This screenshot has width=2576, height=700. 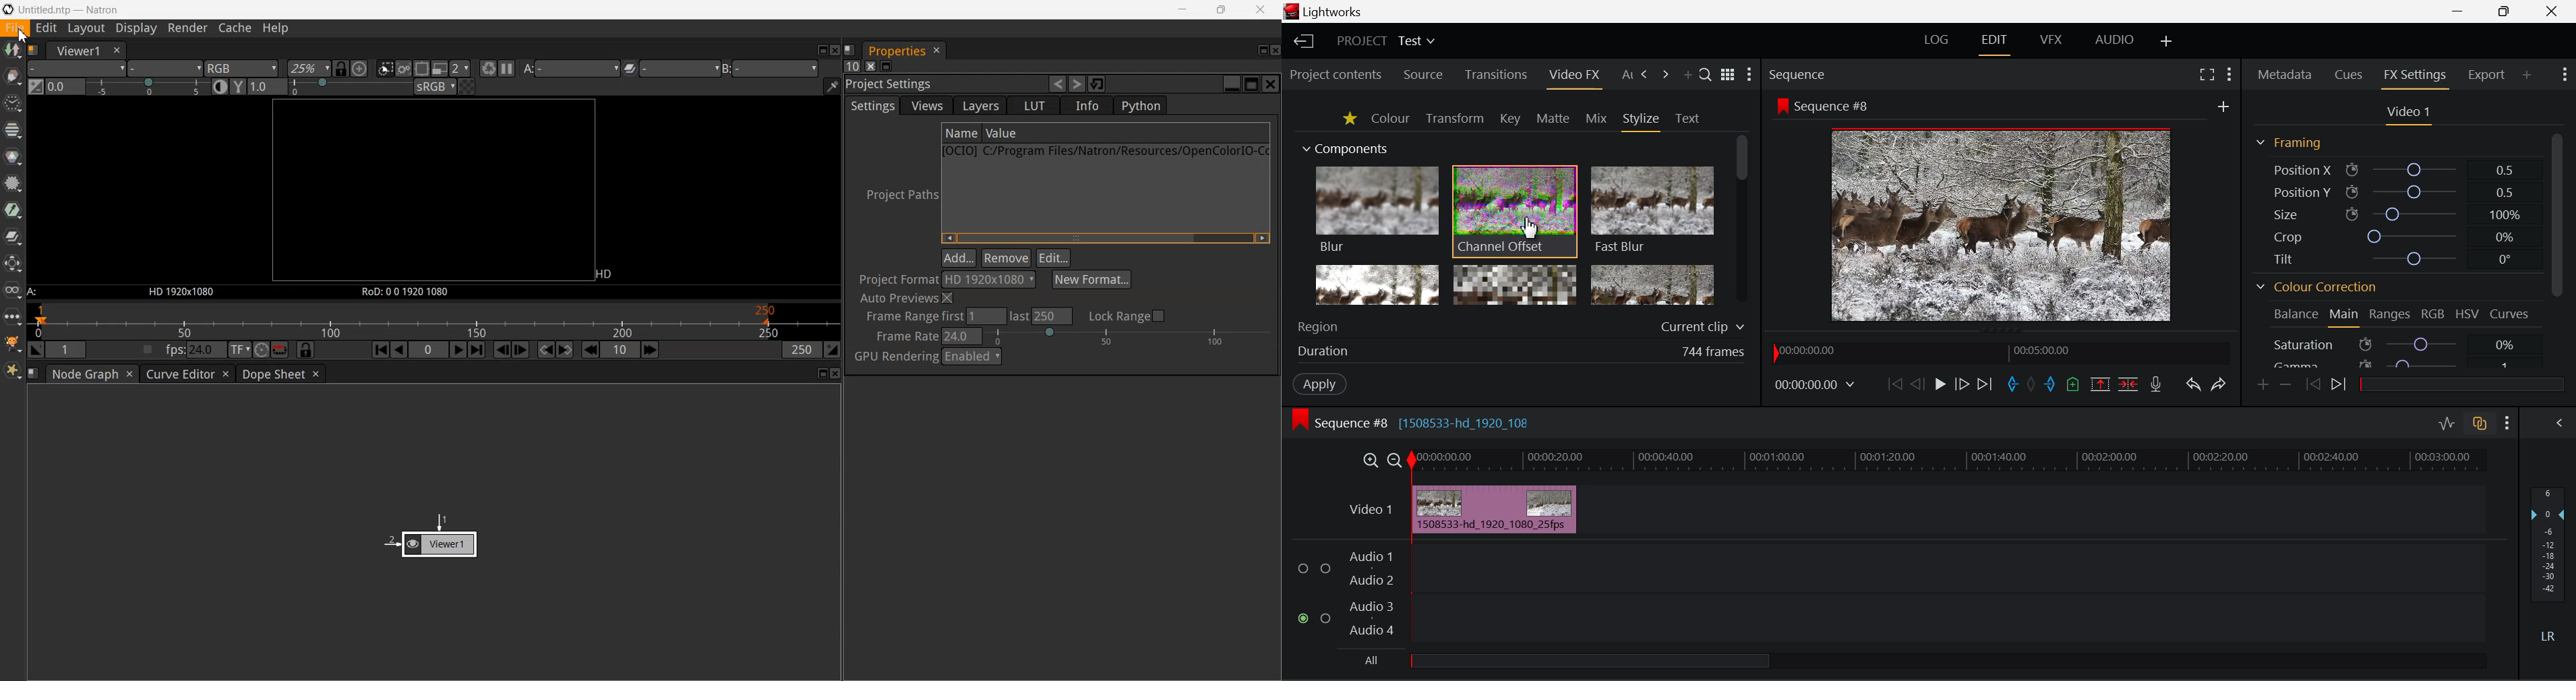 I want to click on Go Back, so click(x=1916, y=384).